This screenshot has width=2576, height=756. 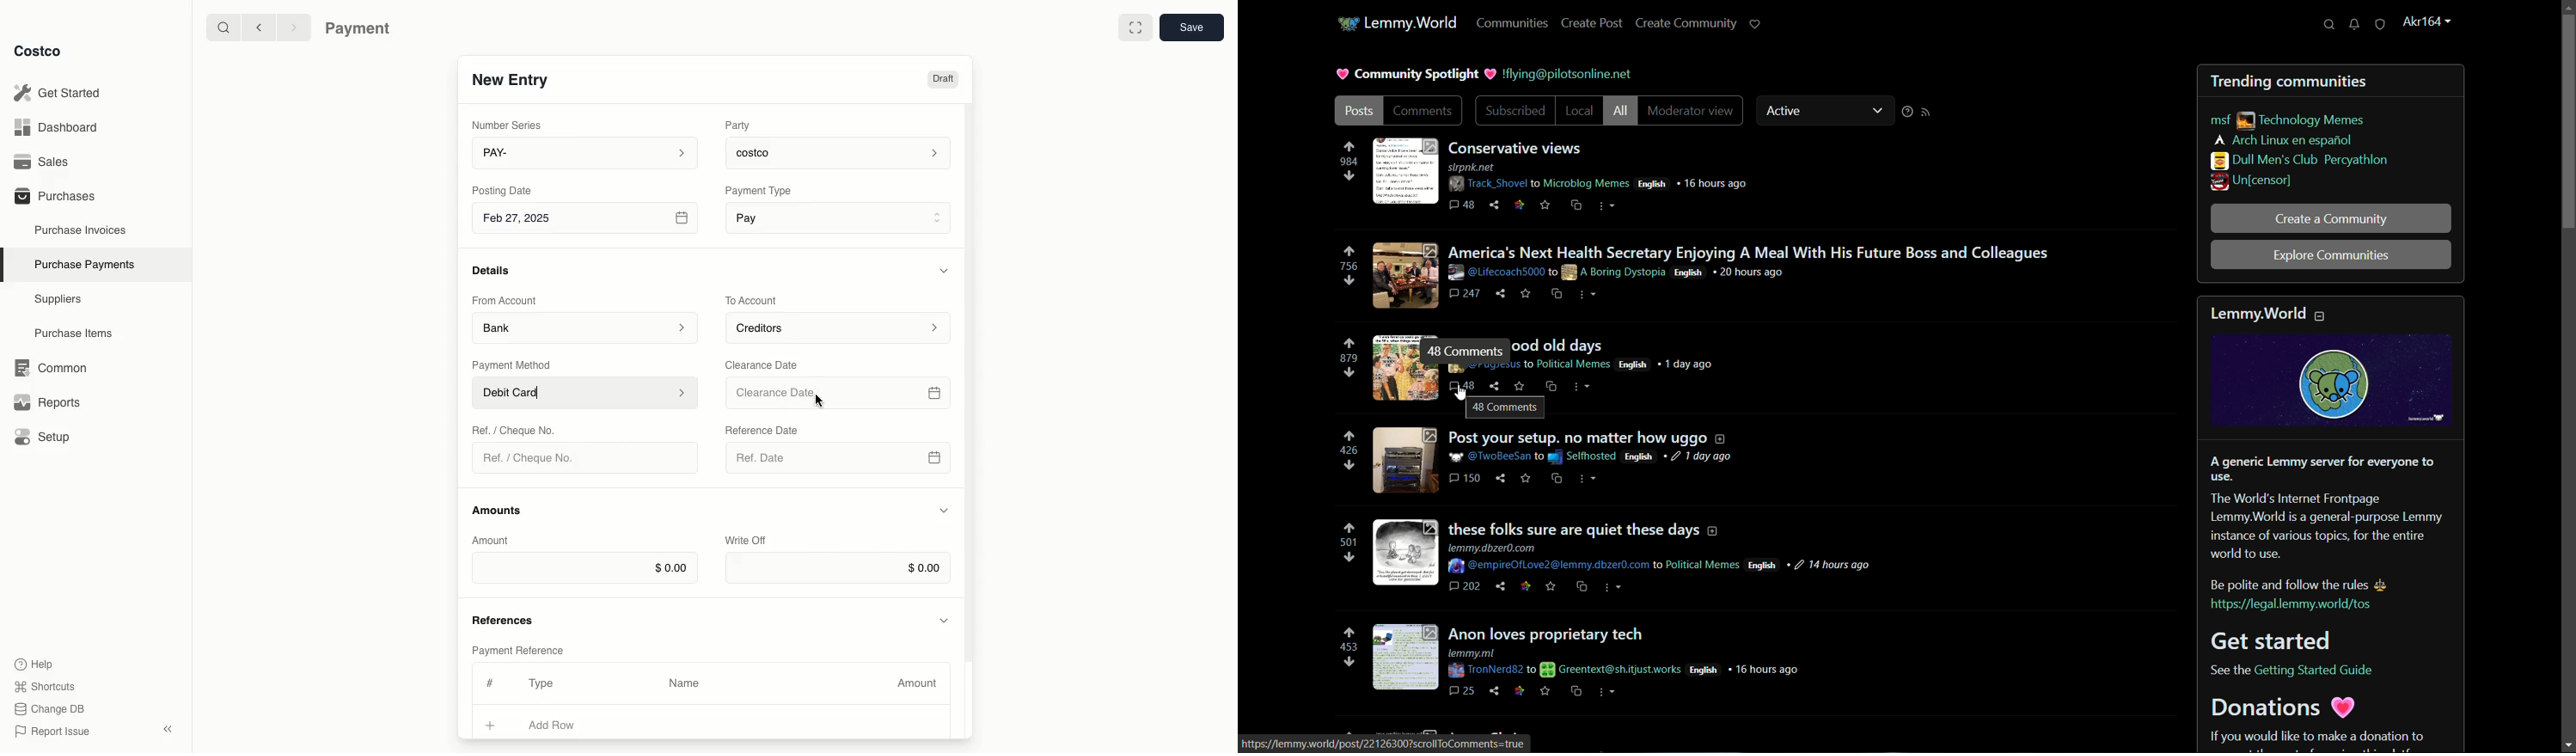 I want to click on Add, so click(x=491, y=723).